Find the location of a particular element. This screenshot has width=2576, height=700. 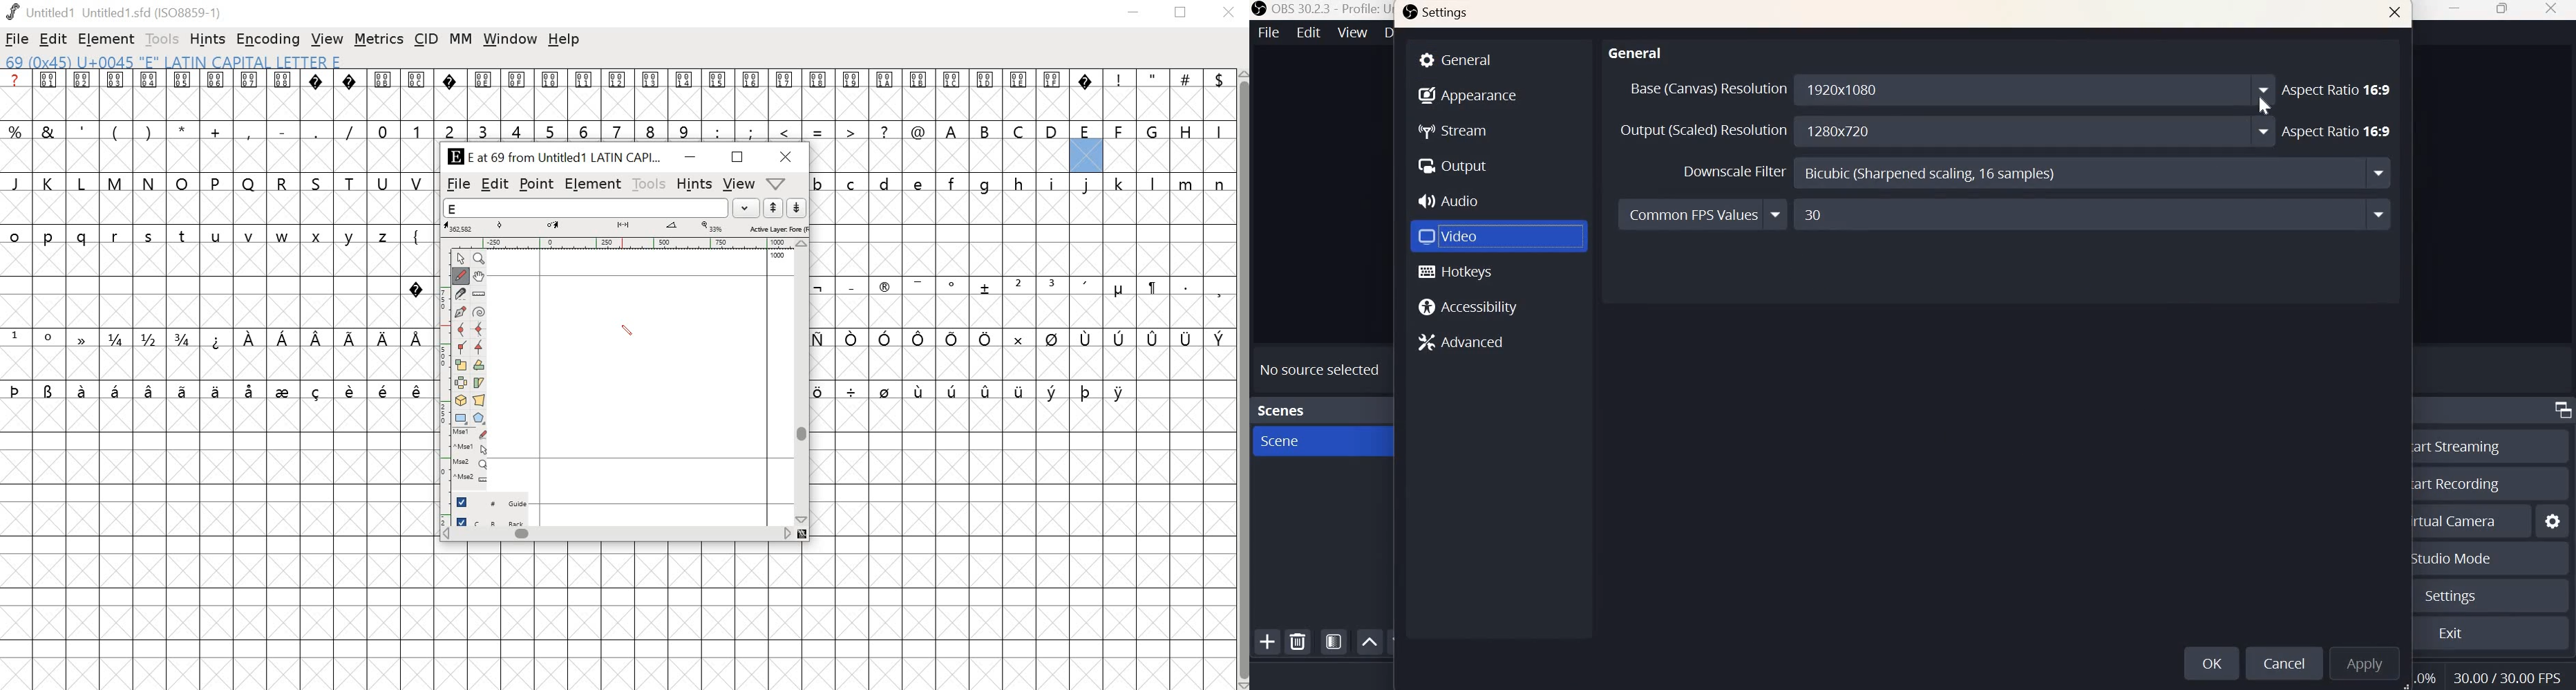

Frame Rate (FPS) is located at coordinates (2511, 675).